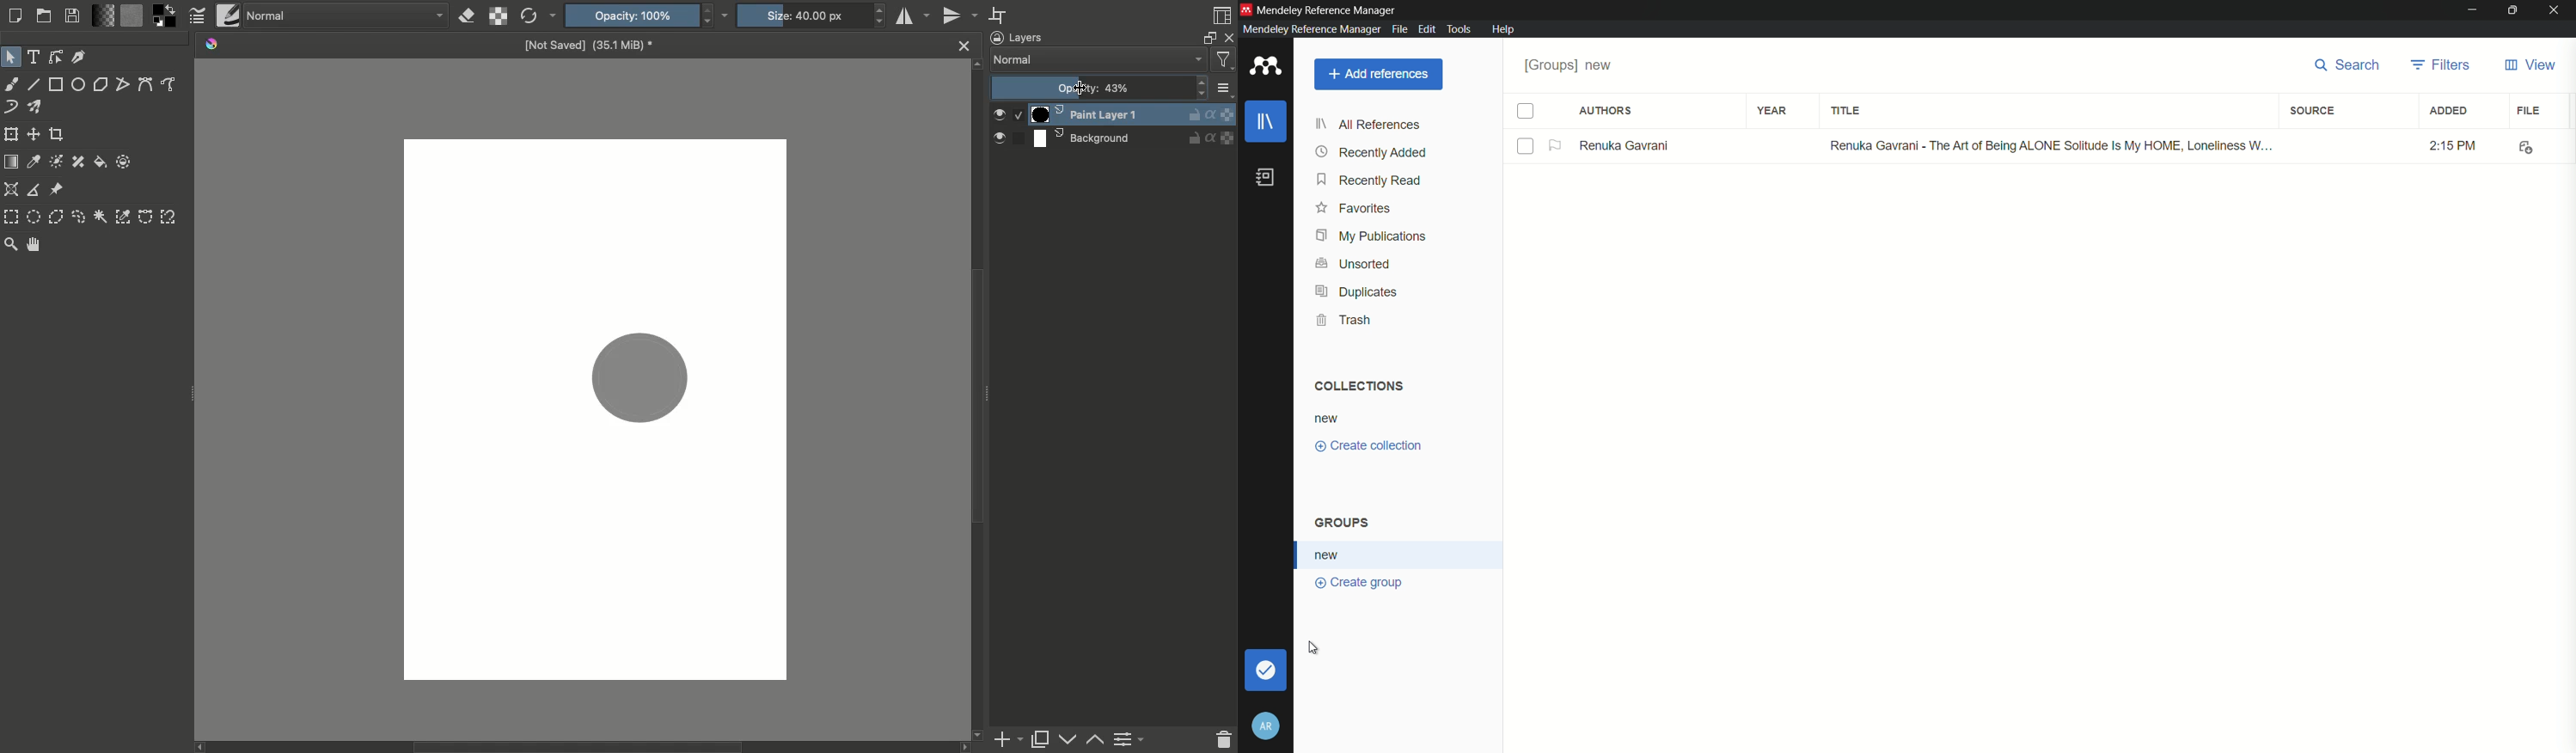  I want to click on Duplicate layer, so click(1041, 740).